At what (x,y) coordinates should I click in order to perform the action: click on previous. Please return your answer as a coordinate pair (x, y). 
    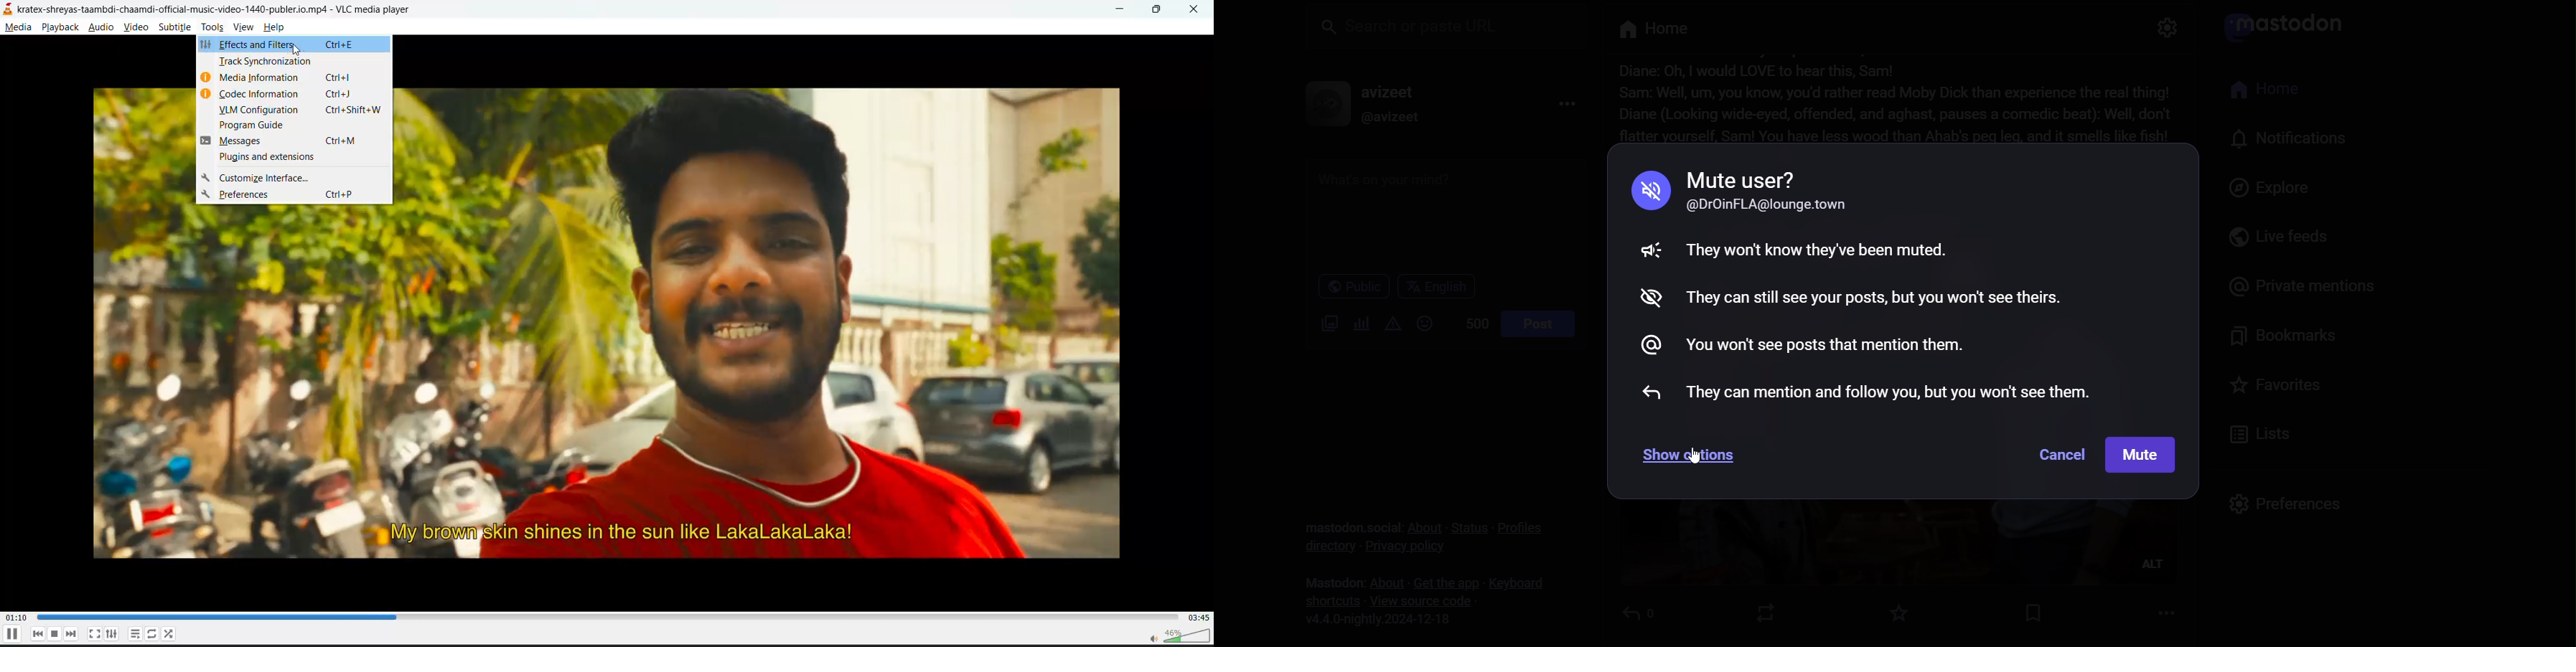
    Looking at the image, I should click on (40, 634).